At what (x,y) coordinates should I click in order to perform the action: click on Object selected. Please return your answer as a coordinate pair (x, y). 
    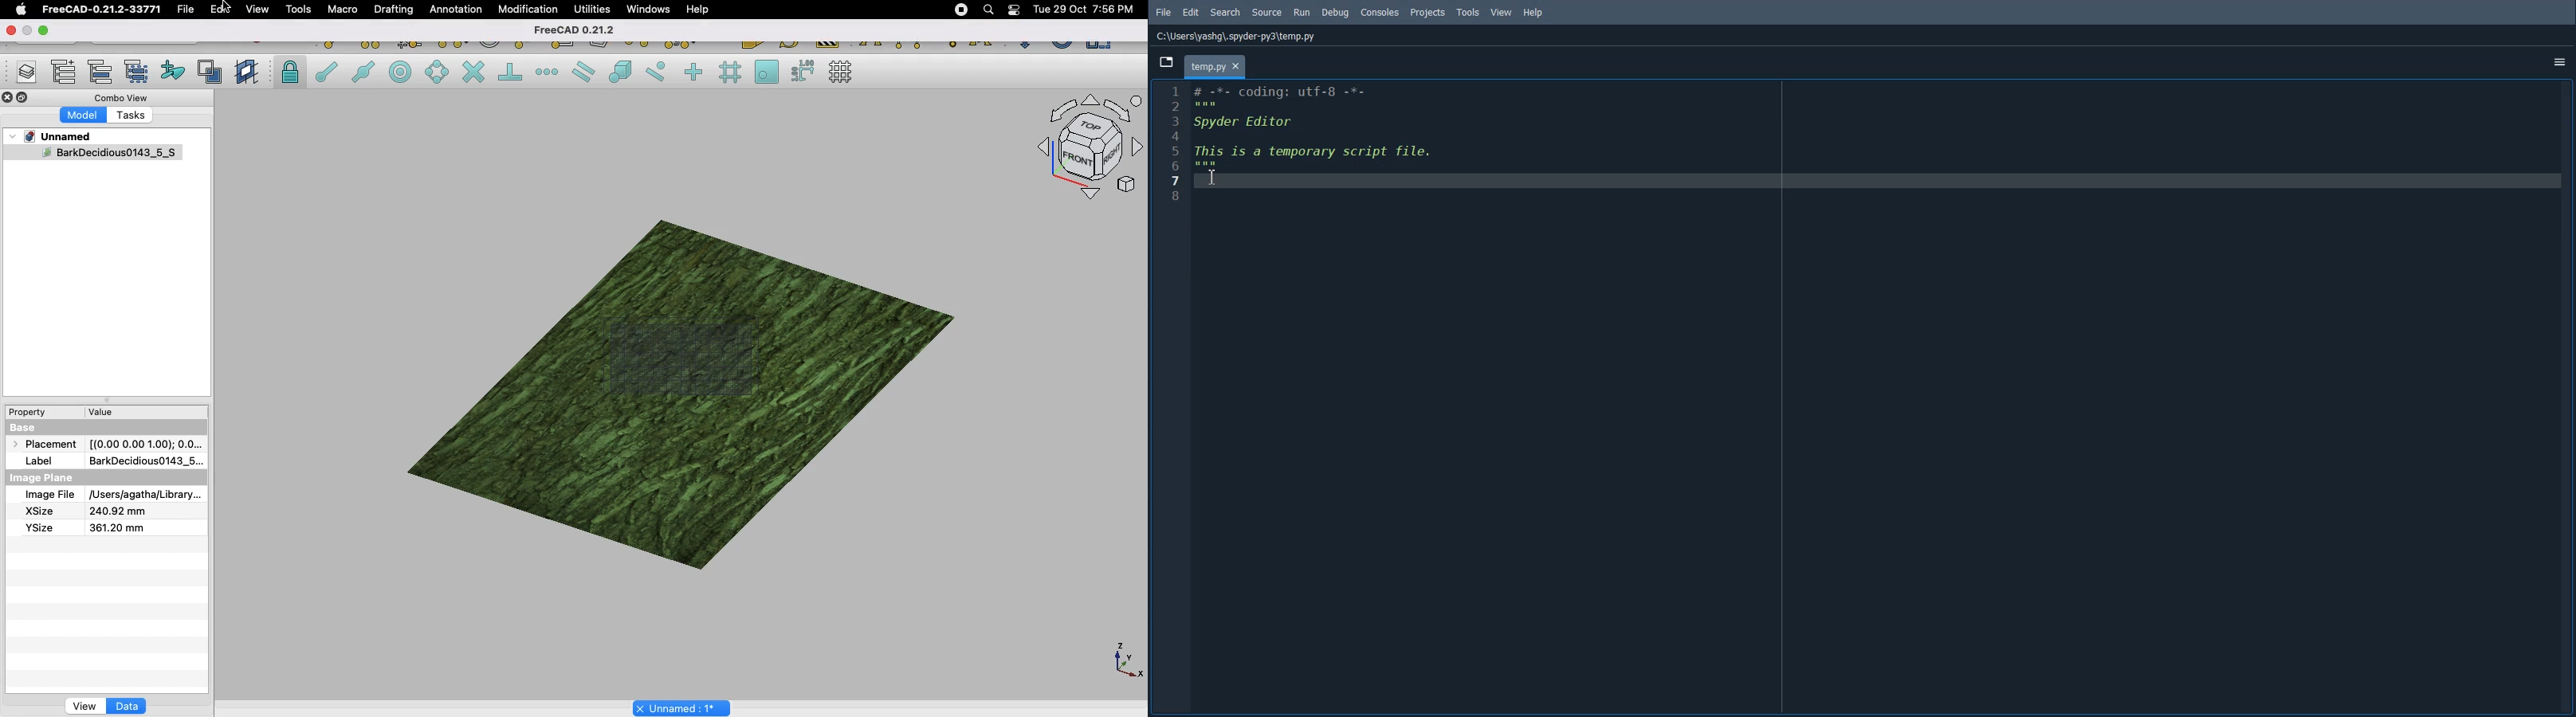
    Looking at the image, I should click on (91, 155).